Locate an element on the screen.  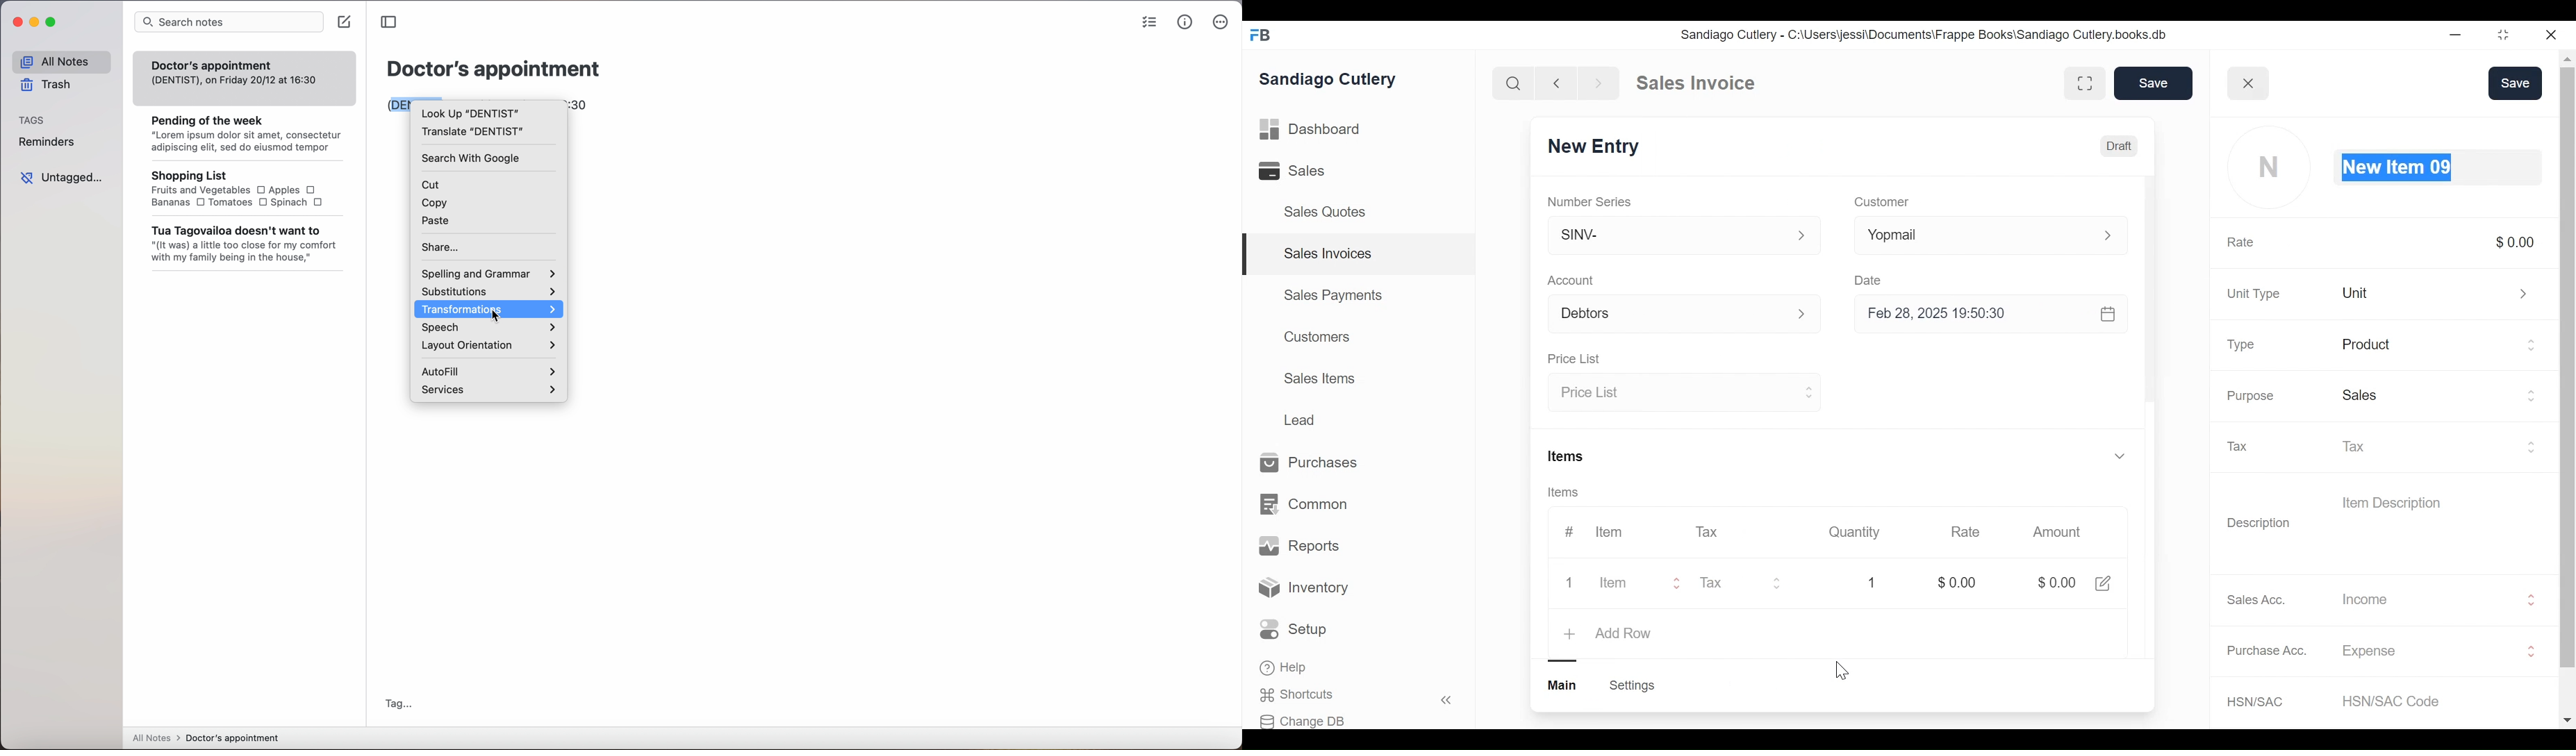
Dashboard is located at coordinates (1311, 128).